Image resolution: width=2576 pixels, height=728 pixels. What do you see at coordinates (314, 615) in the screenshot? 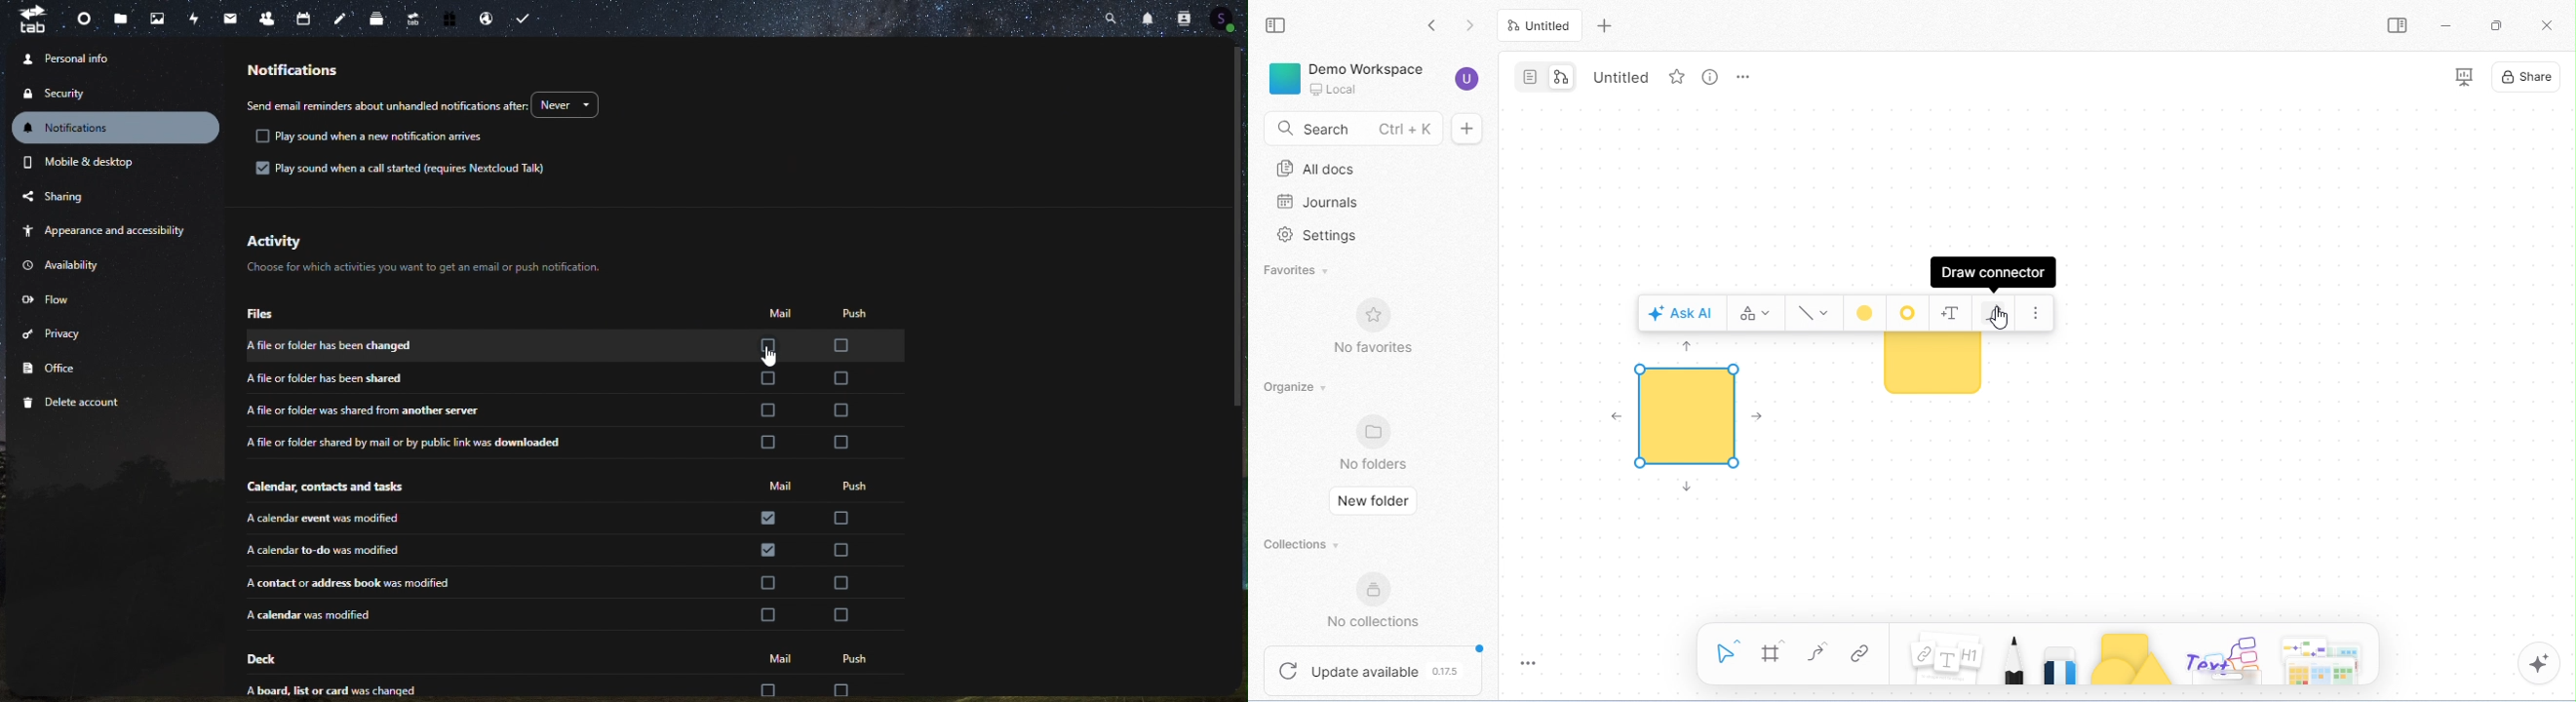
I see `a calender was modified` at bounding box center [314, 615].